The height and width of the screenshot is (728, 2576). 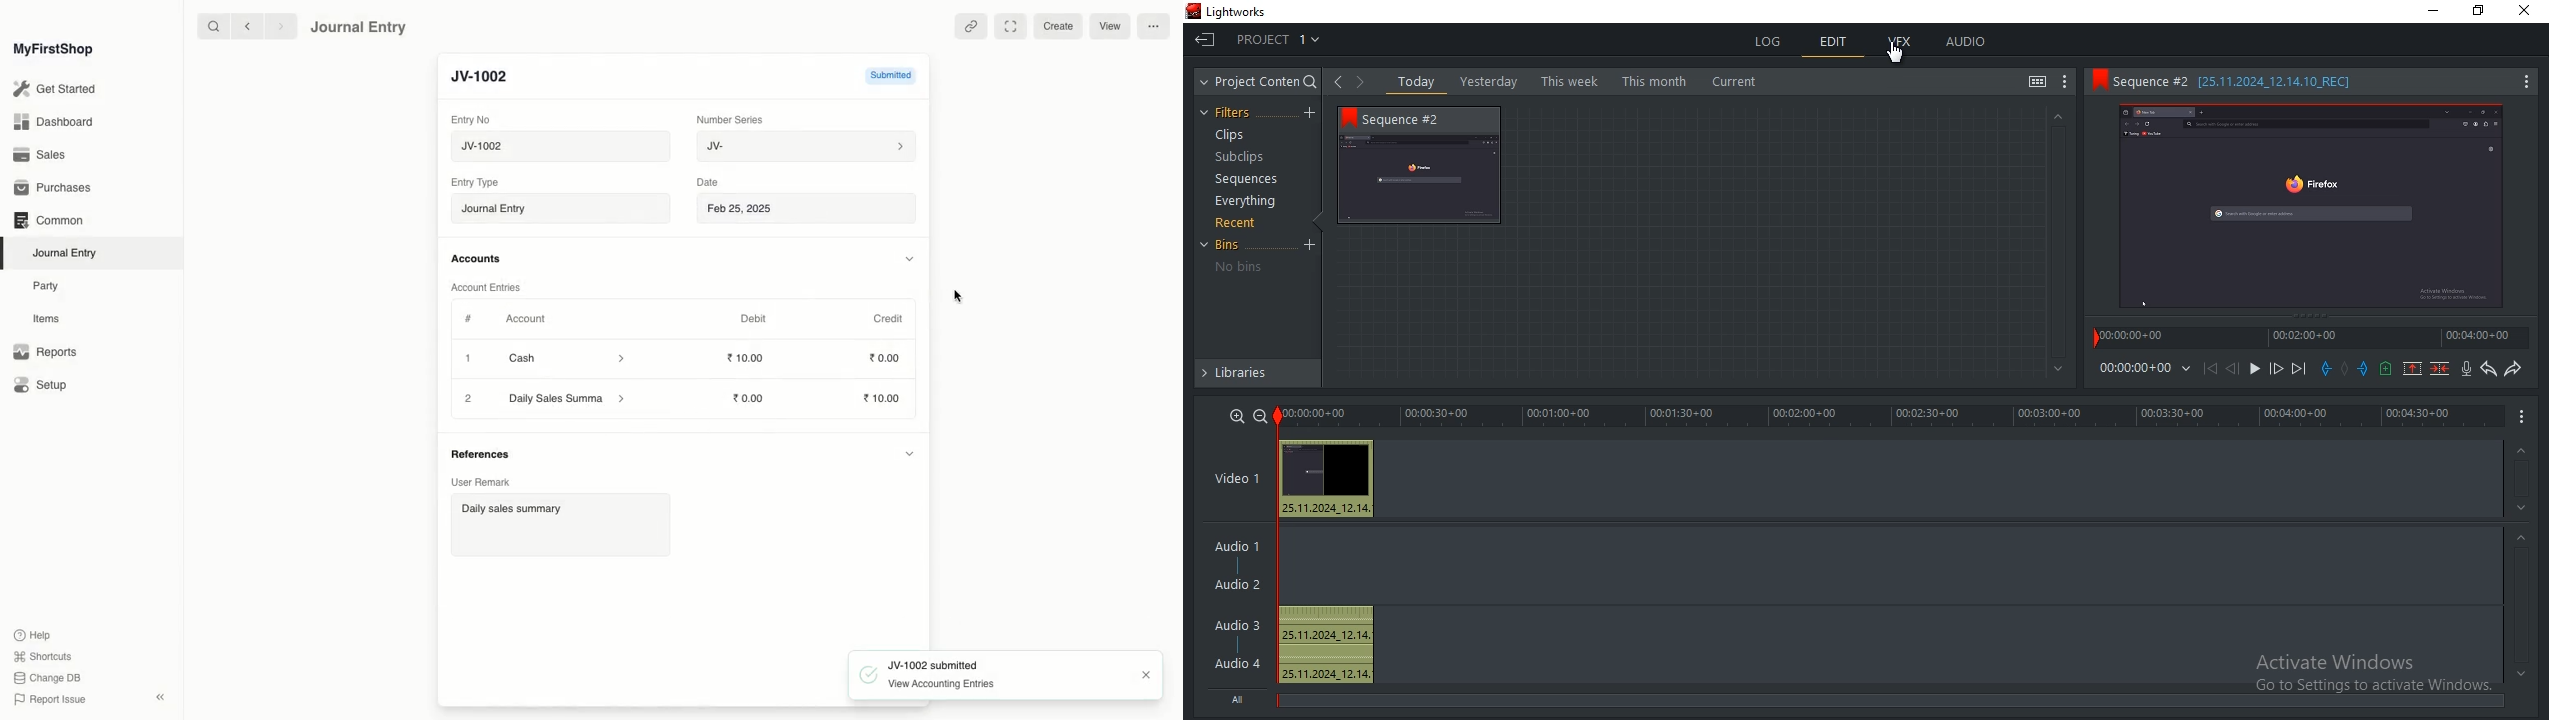 What do you see at coordinates (920, 663) in the screenshot?
I see `JV-1002 submitted` at bounding box center [920, 663].